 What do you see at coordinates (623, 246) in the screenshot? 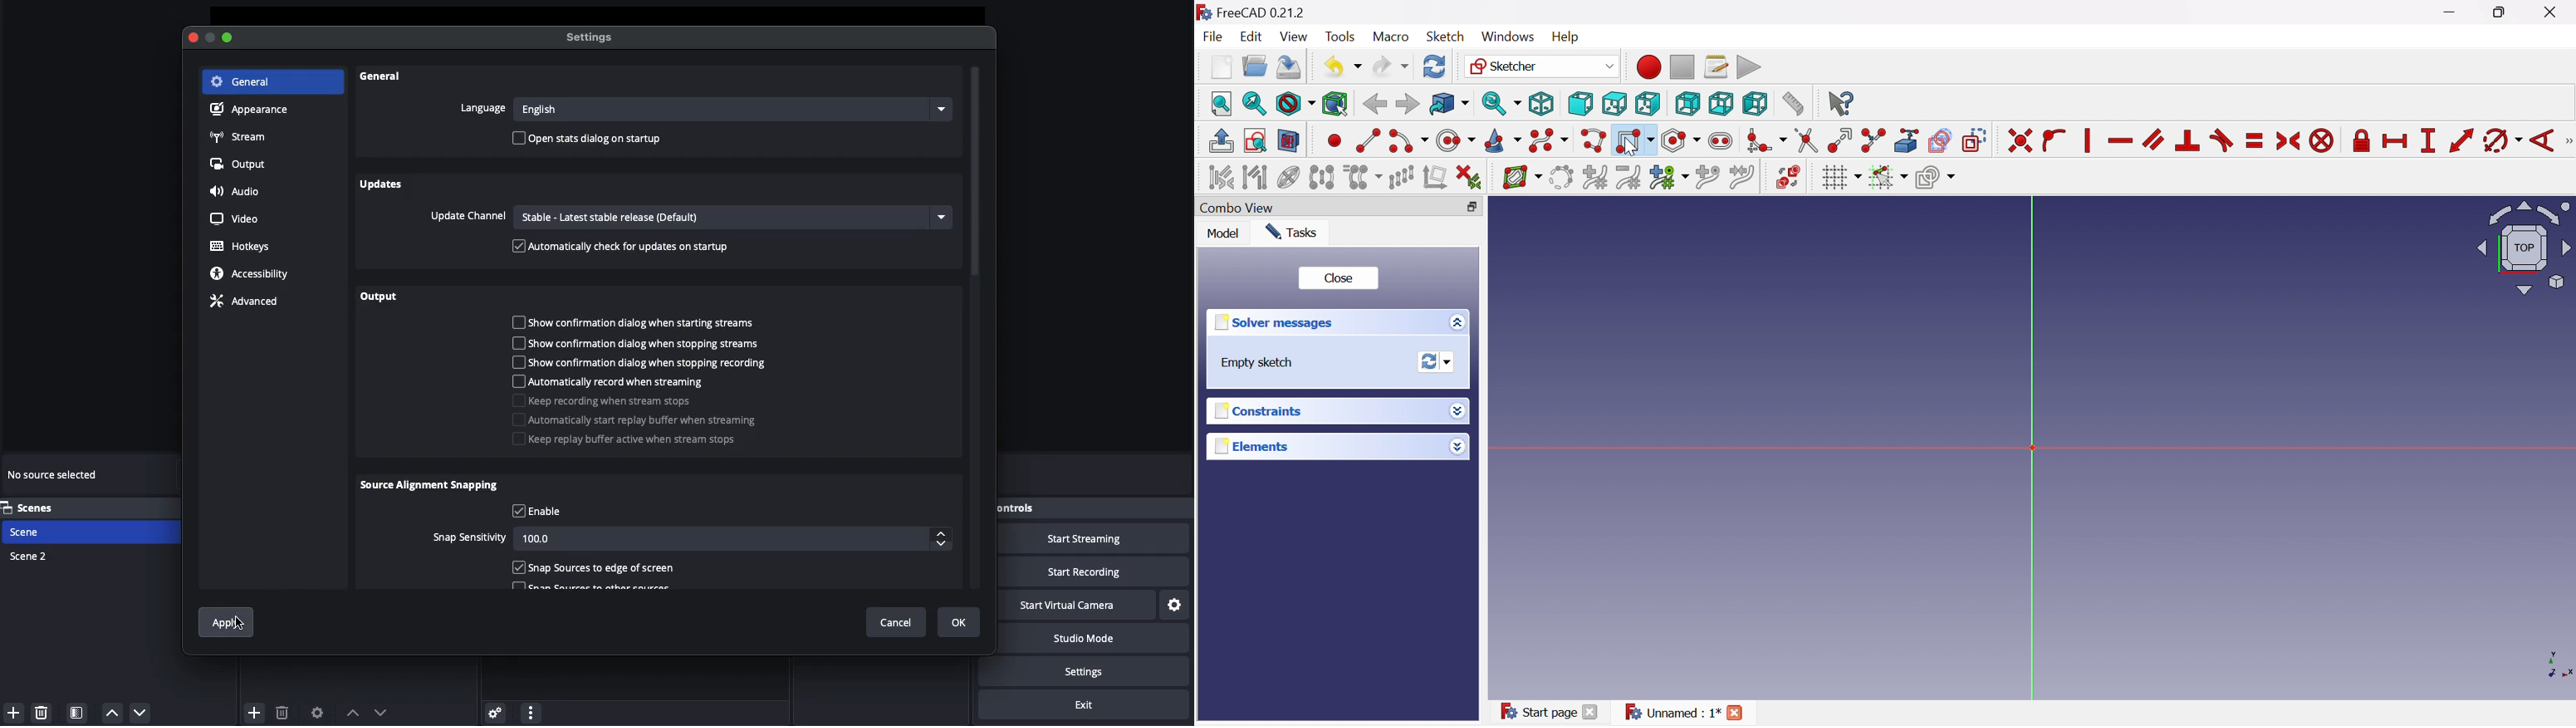
I see `Automatically check for update on startup` at bounding box center [623, 246].